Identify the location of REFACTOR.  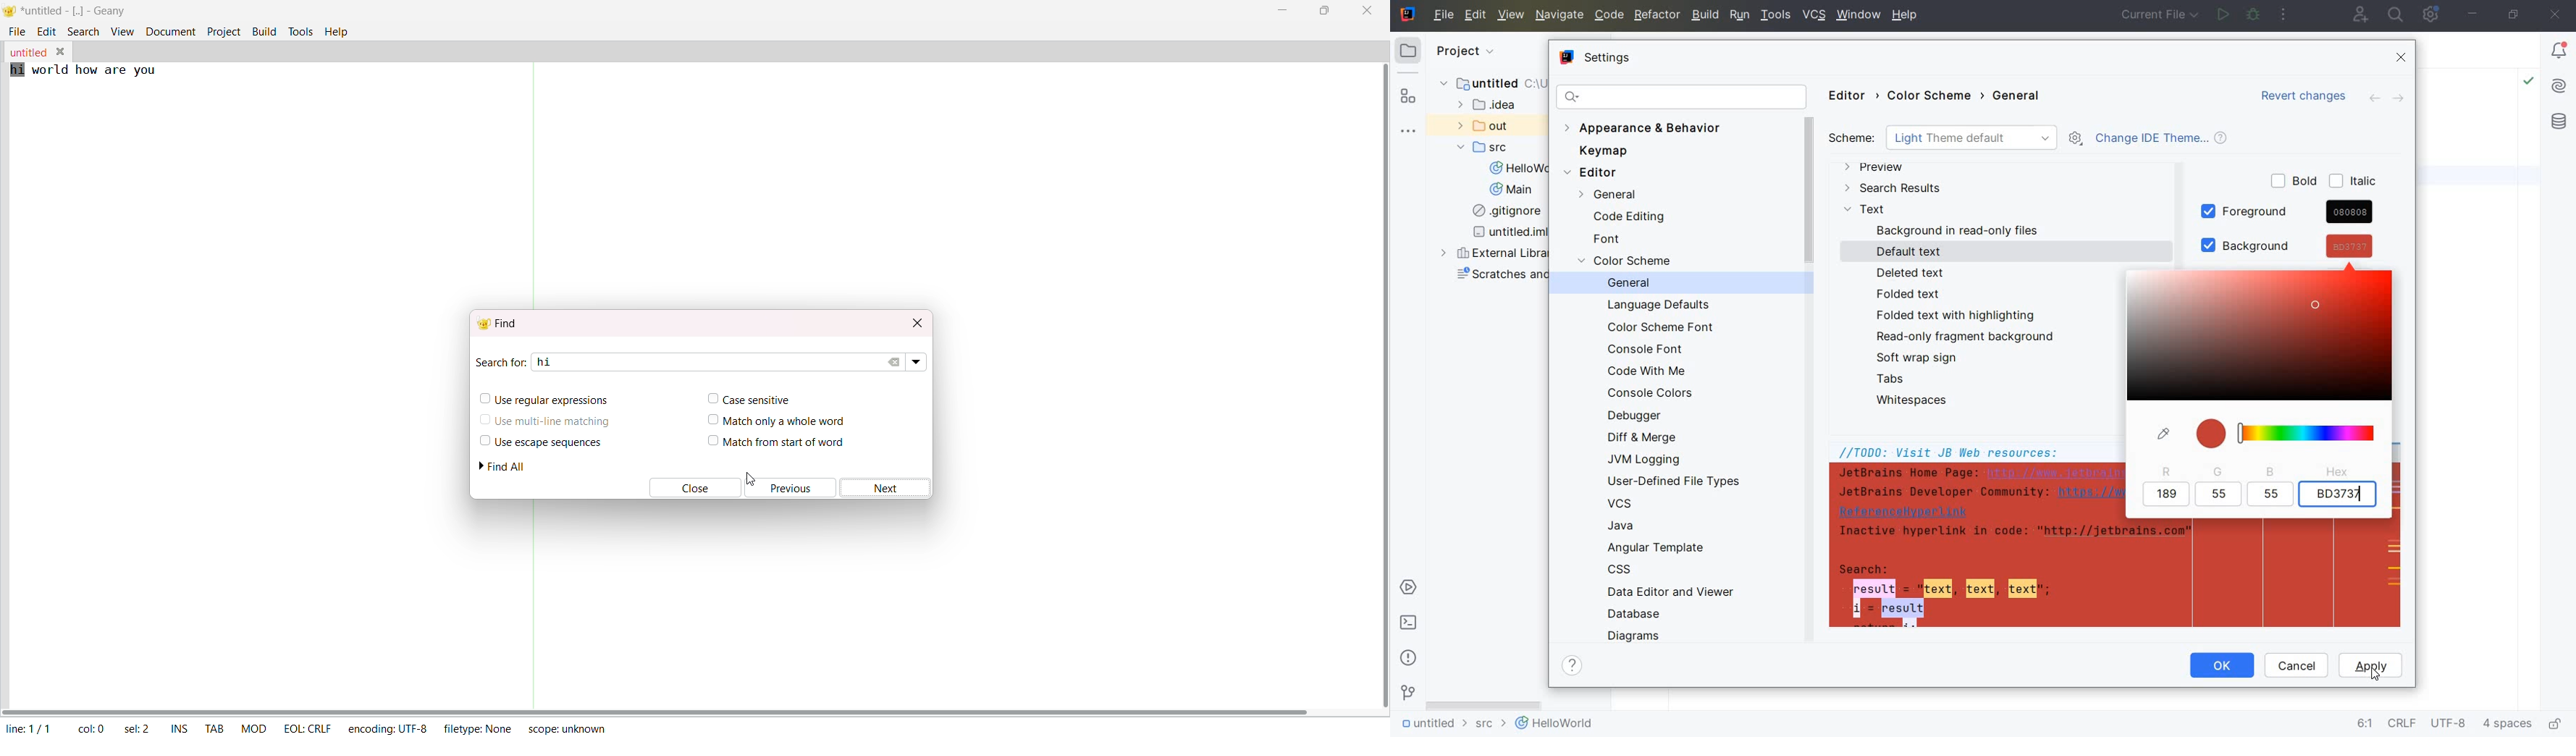
(1656, 17).